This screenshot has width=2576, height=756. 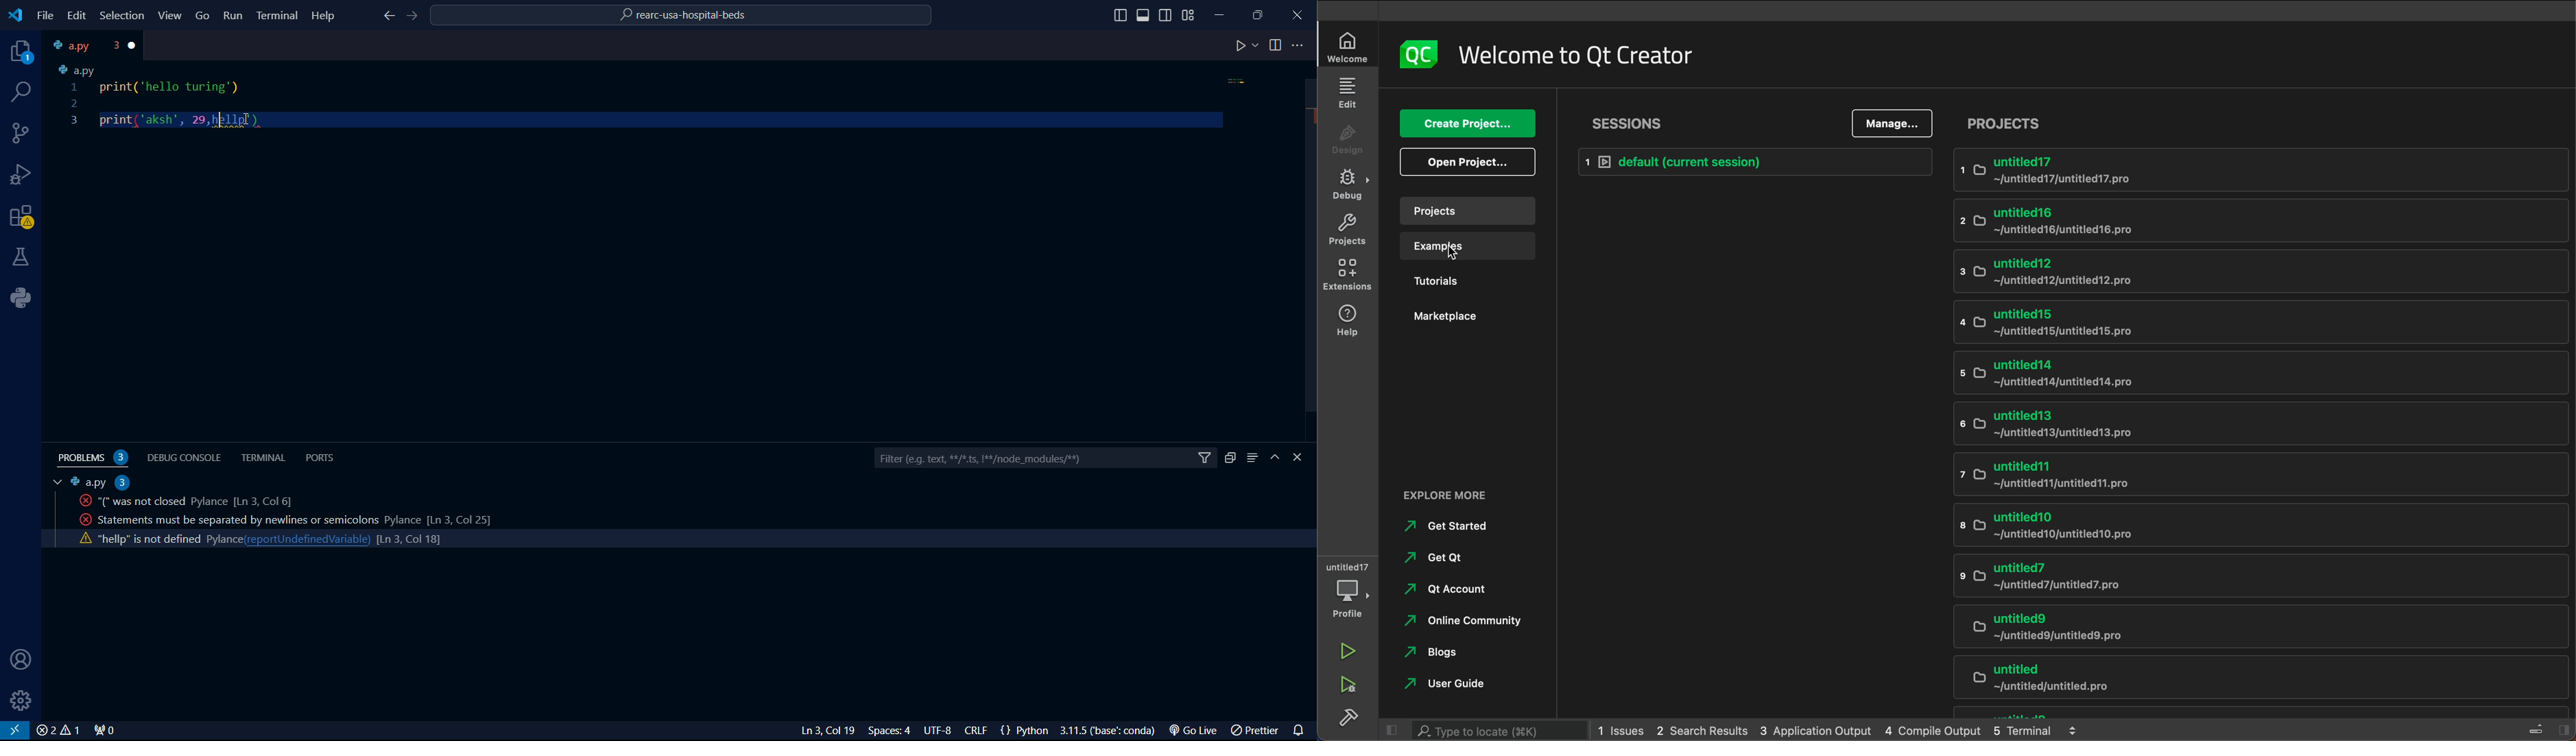 What do you see at coordinates (2252, 423) in the screenshot?
I see `untitled13` at bounding box center [2252, 423].